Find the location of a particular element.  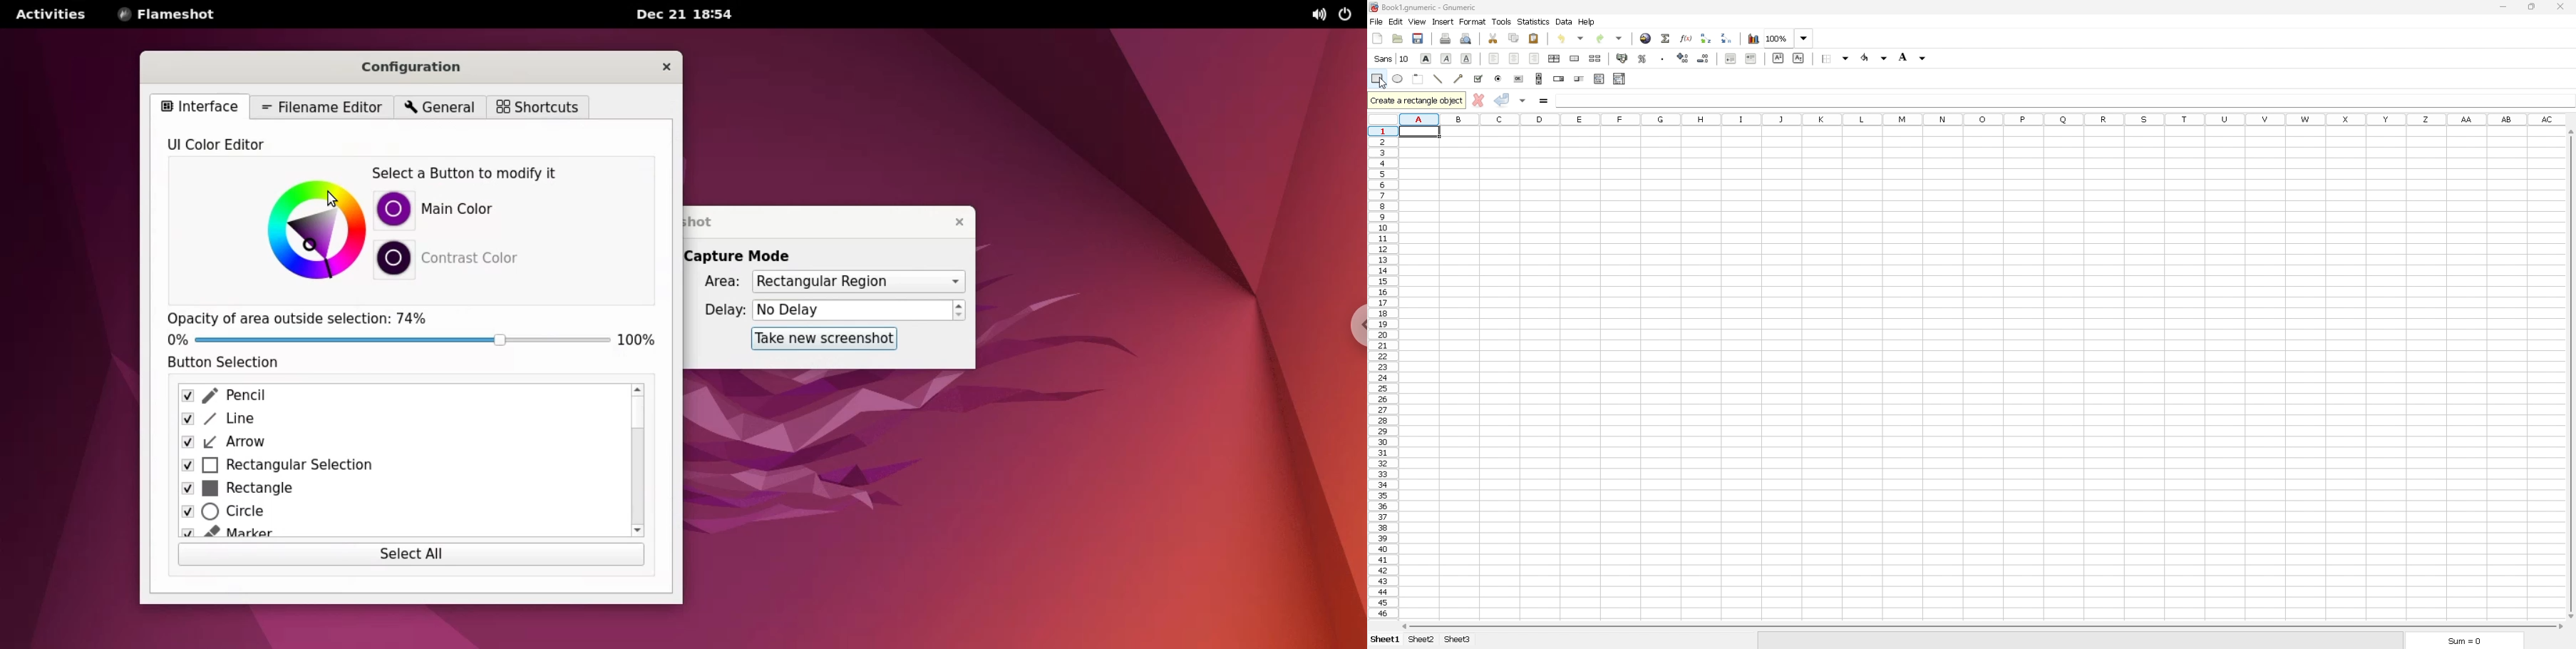

spin button is located at coordinates (1559, 79).